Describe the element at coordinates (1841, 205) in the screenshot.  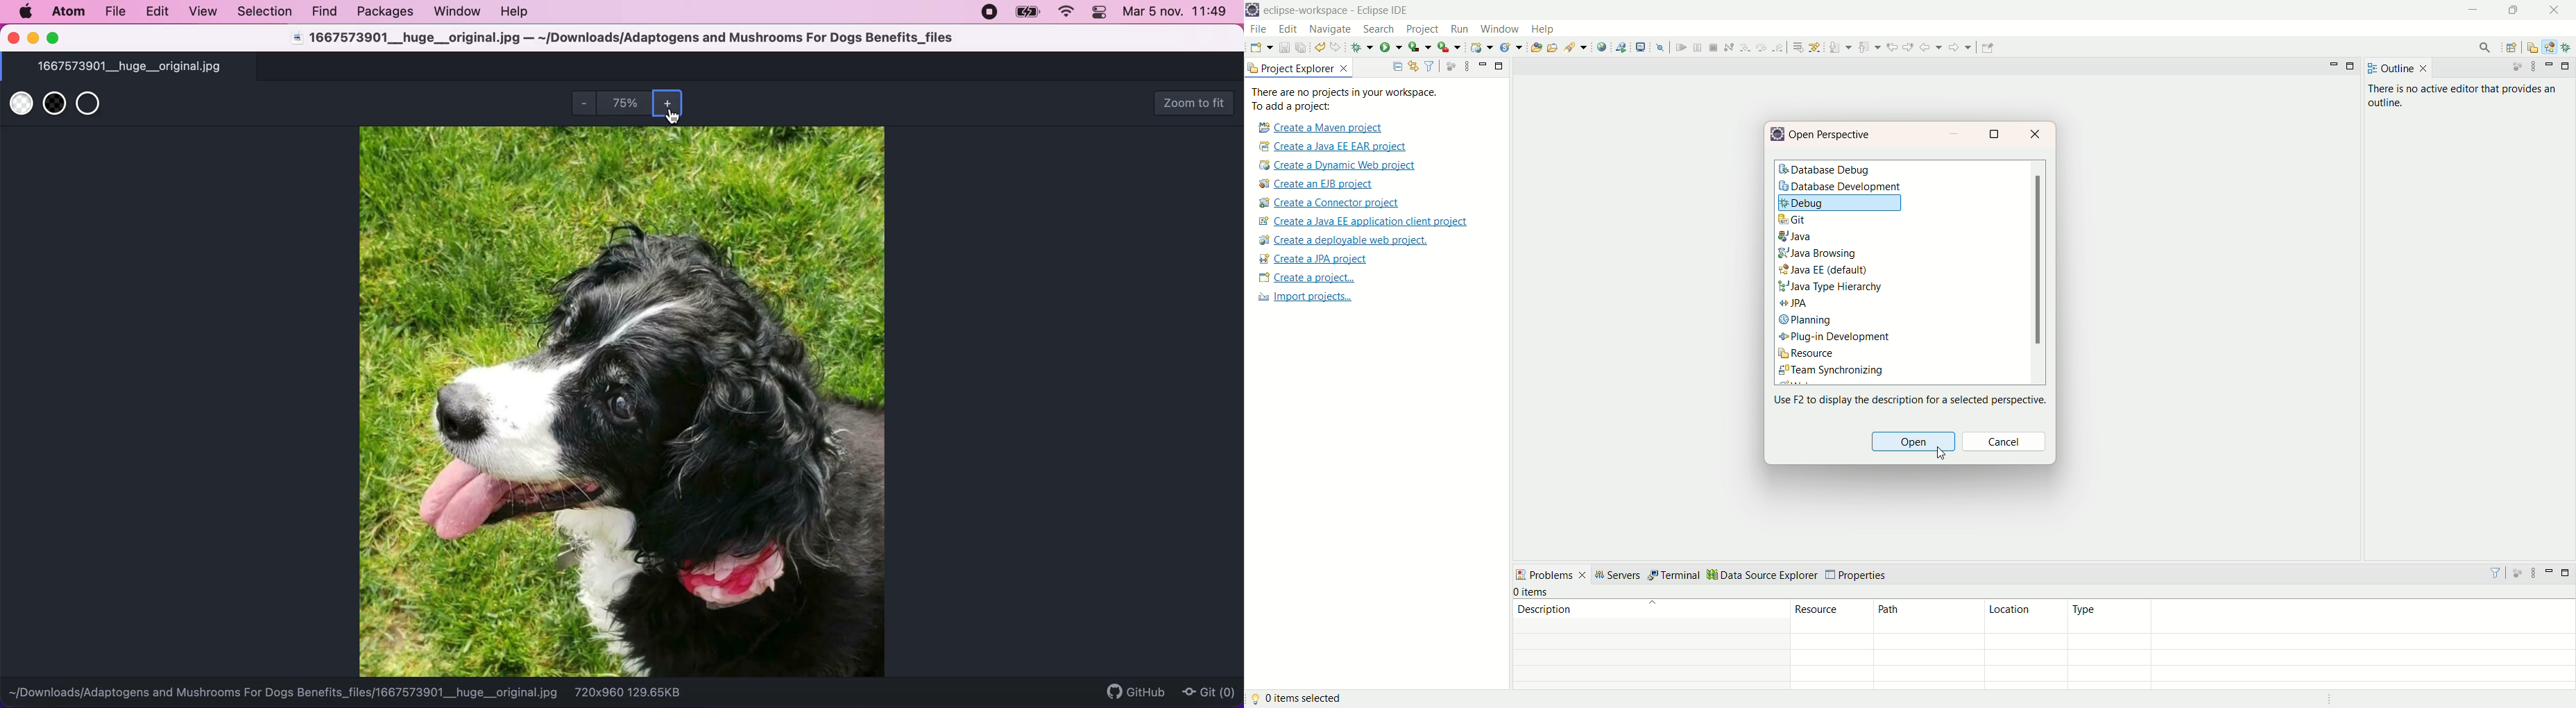
I see `debug` at that location.